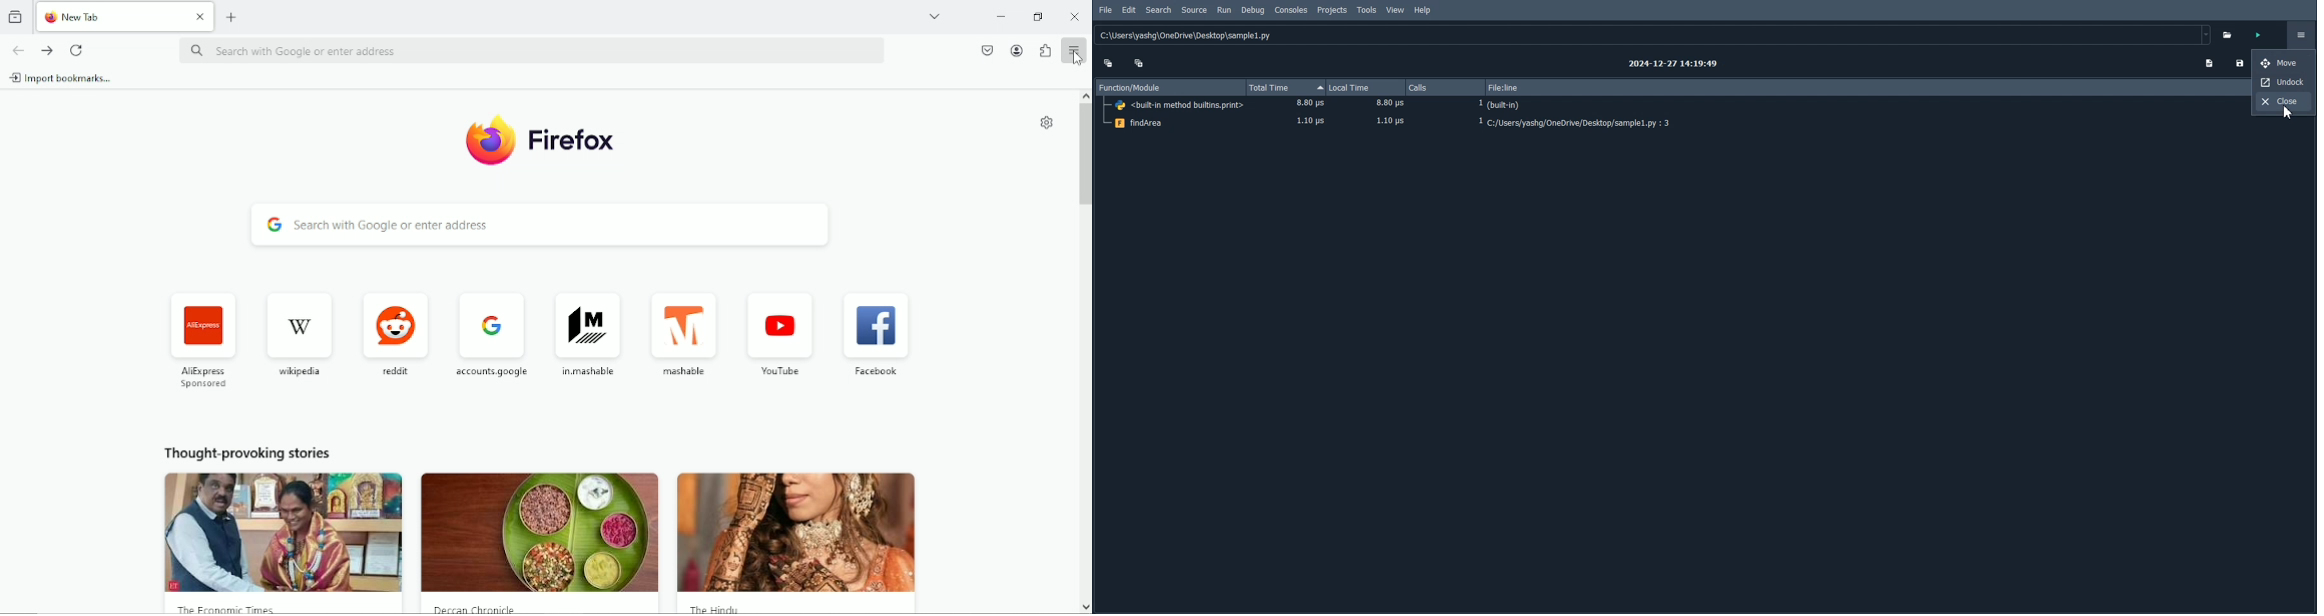 This screenshot has width=2324, height=616. I want to click on findArea file, so click(1671, 124).